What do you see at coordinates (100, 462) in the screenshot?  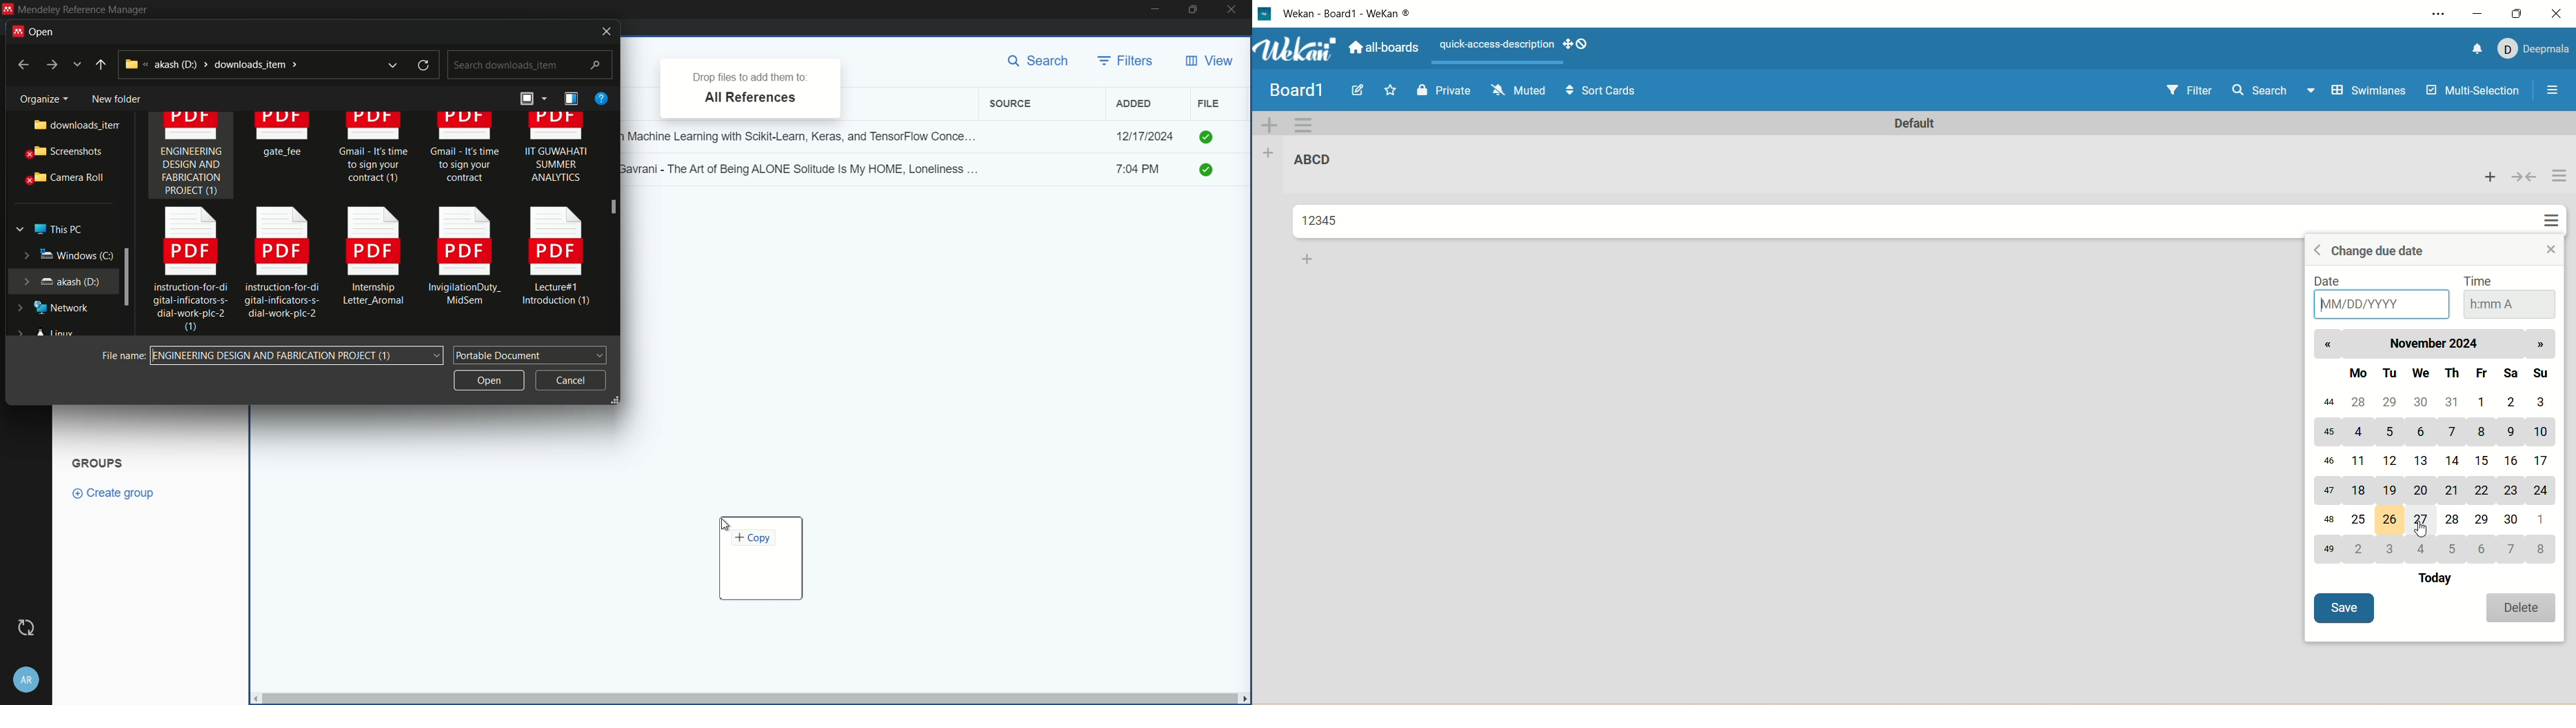 I see `Groups` at bounding box center [100, 462].